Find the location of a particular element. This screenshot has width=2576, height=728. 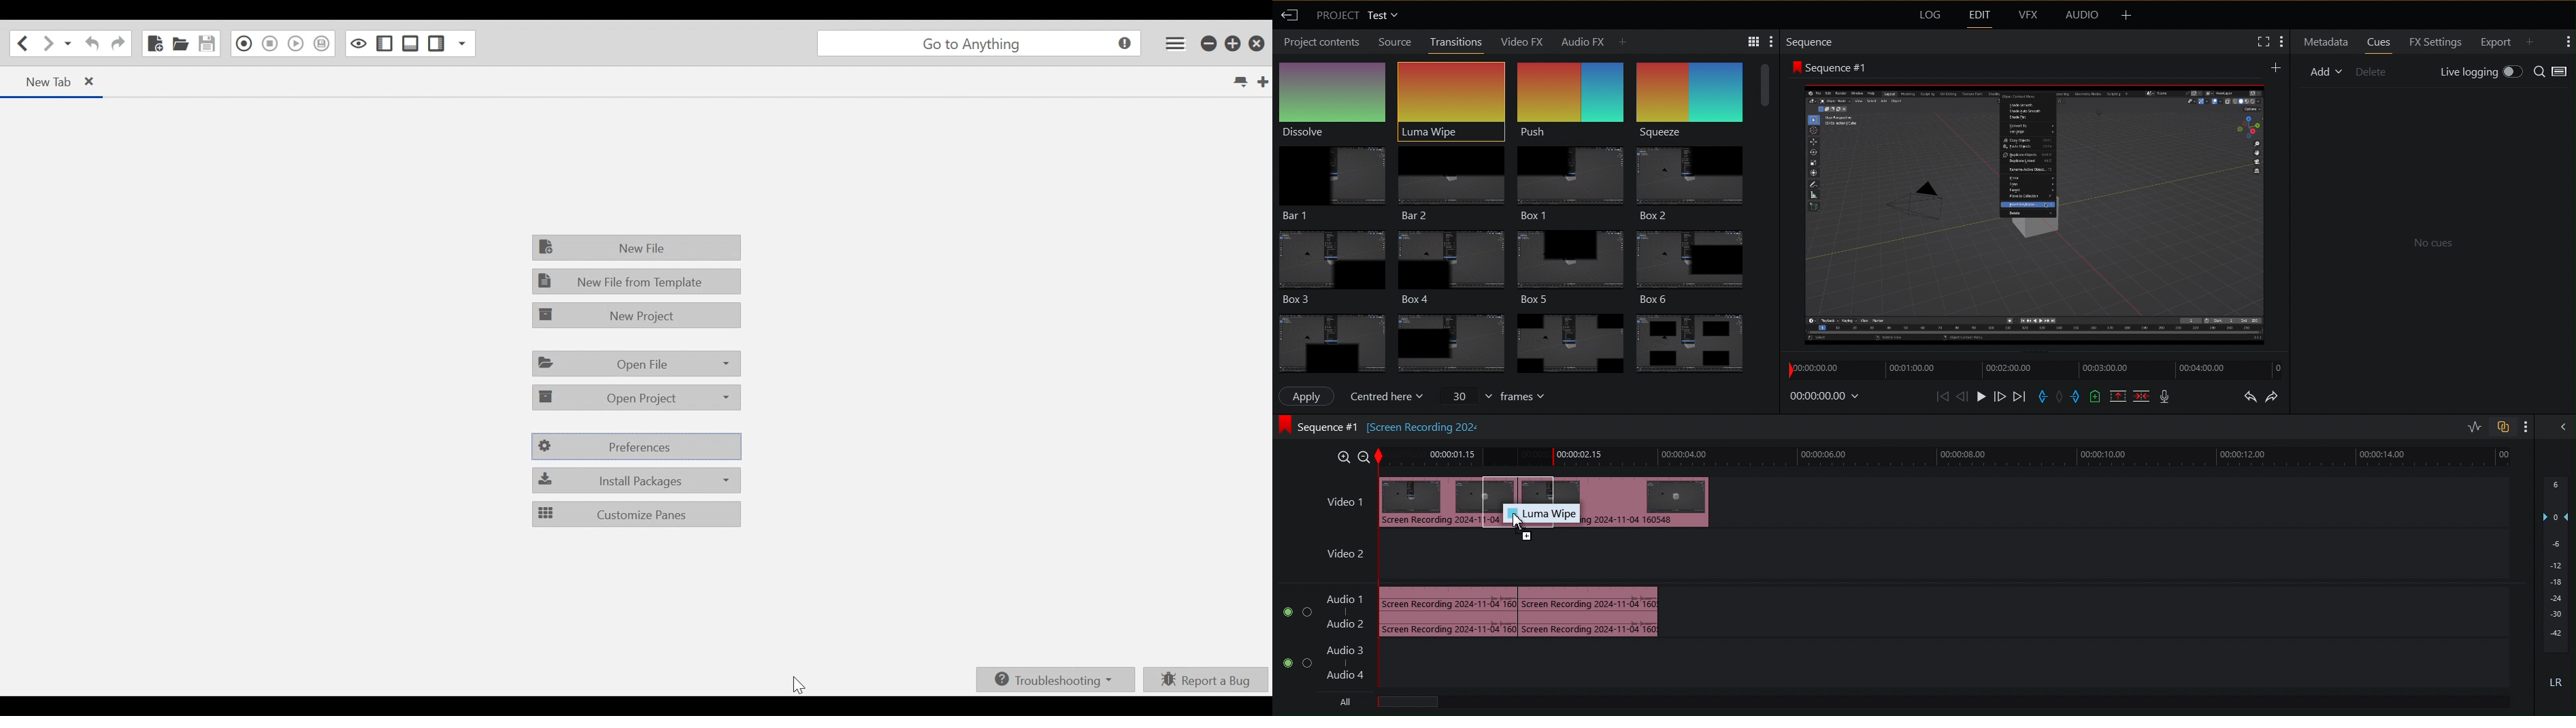

Project contents is located at coordinates (1319, 44).